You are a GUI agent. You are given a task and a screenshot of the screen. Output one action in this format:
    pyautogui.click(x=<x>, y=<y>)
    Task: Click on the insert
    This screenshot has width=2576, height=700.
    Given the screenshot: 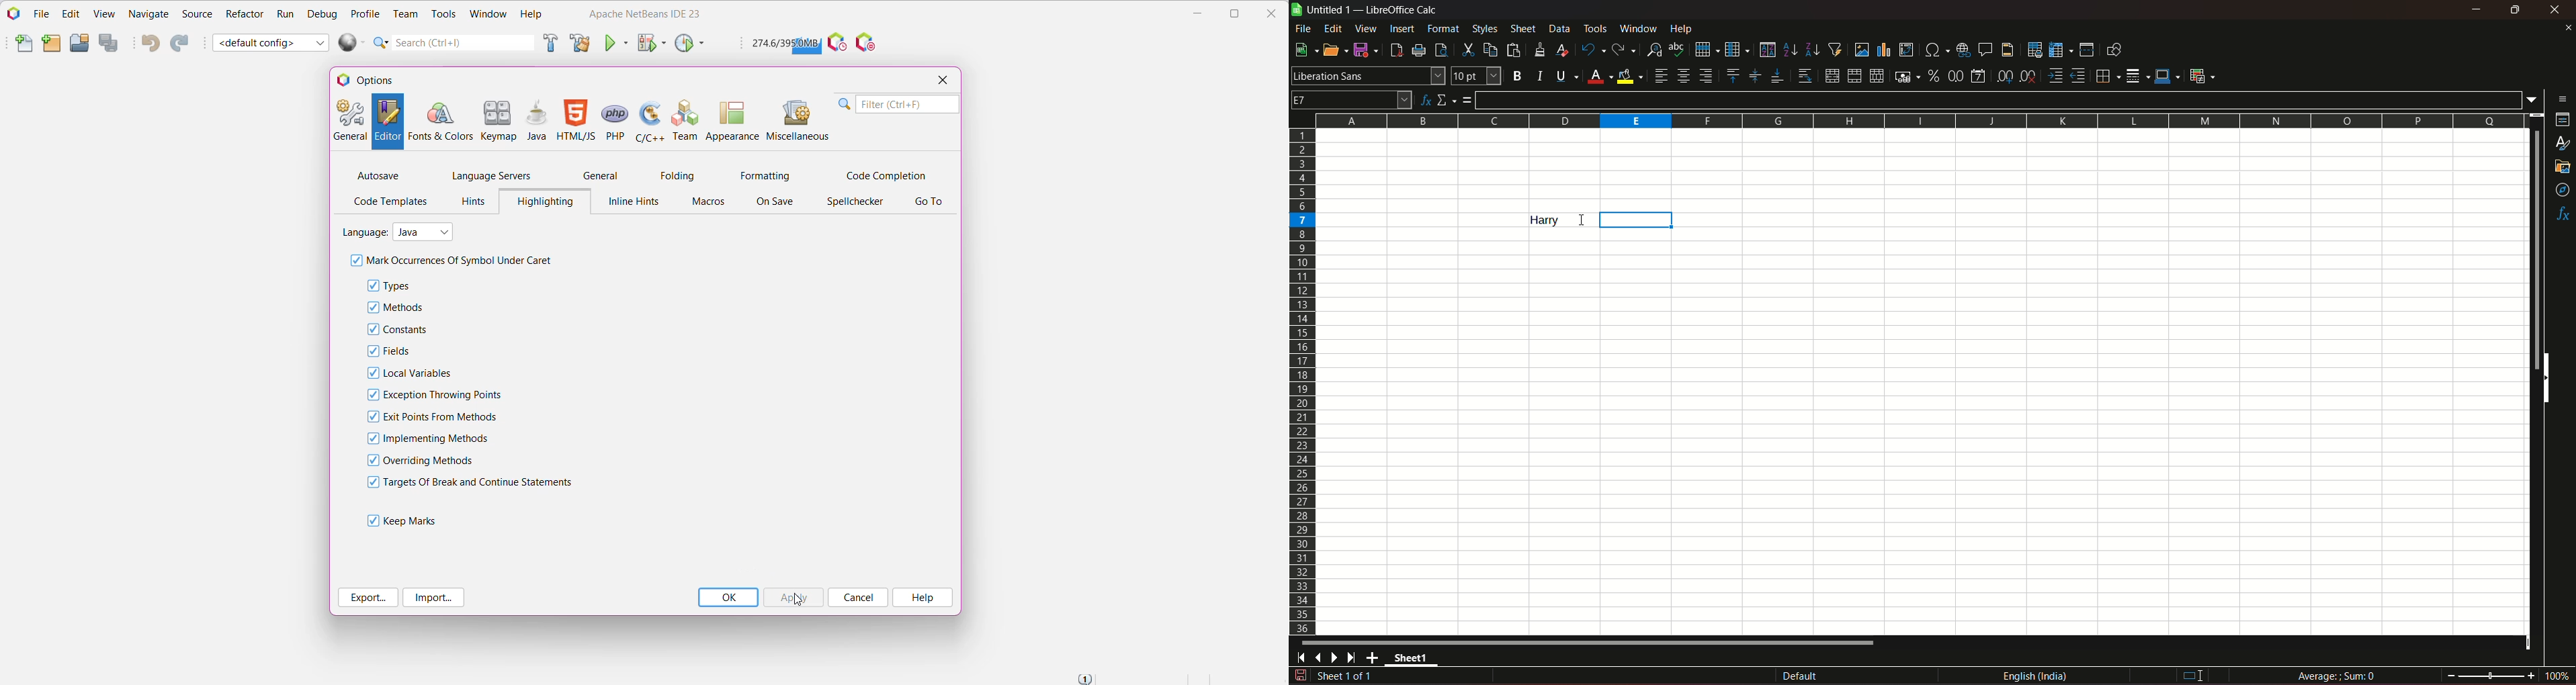 What is the action you would take?
    pyautogui.click(x=1401, y=27)
    